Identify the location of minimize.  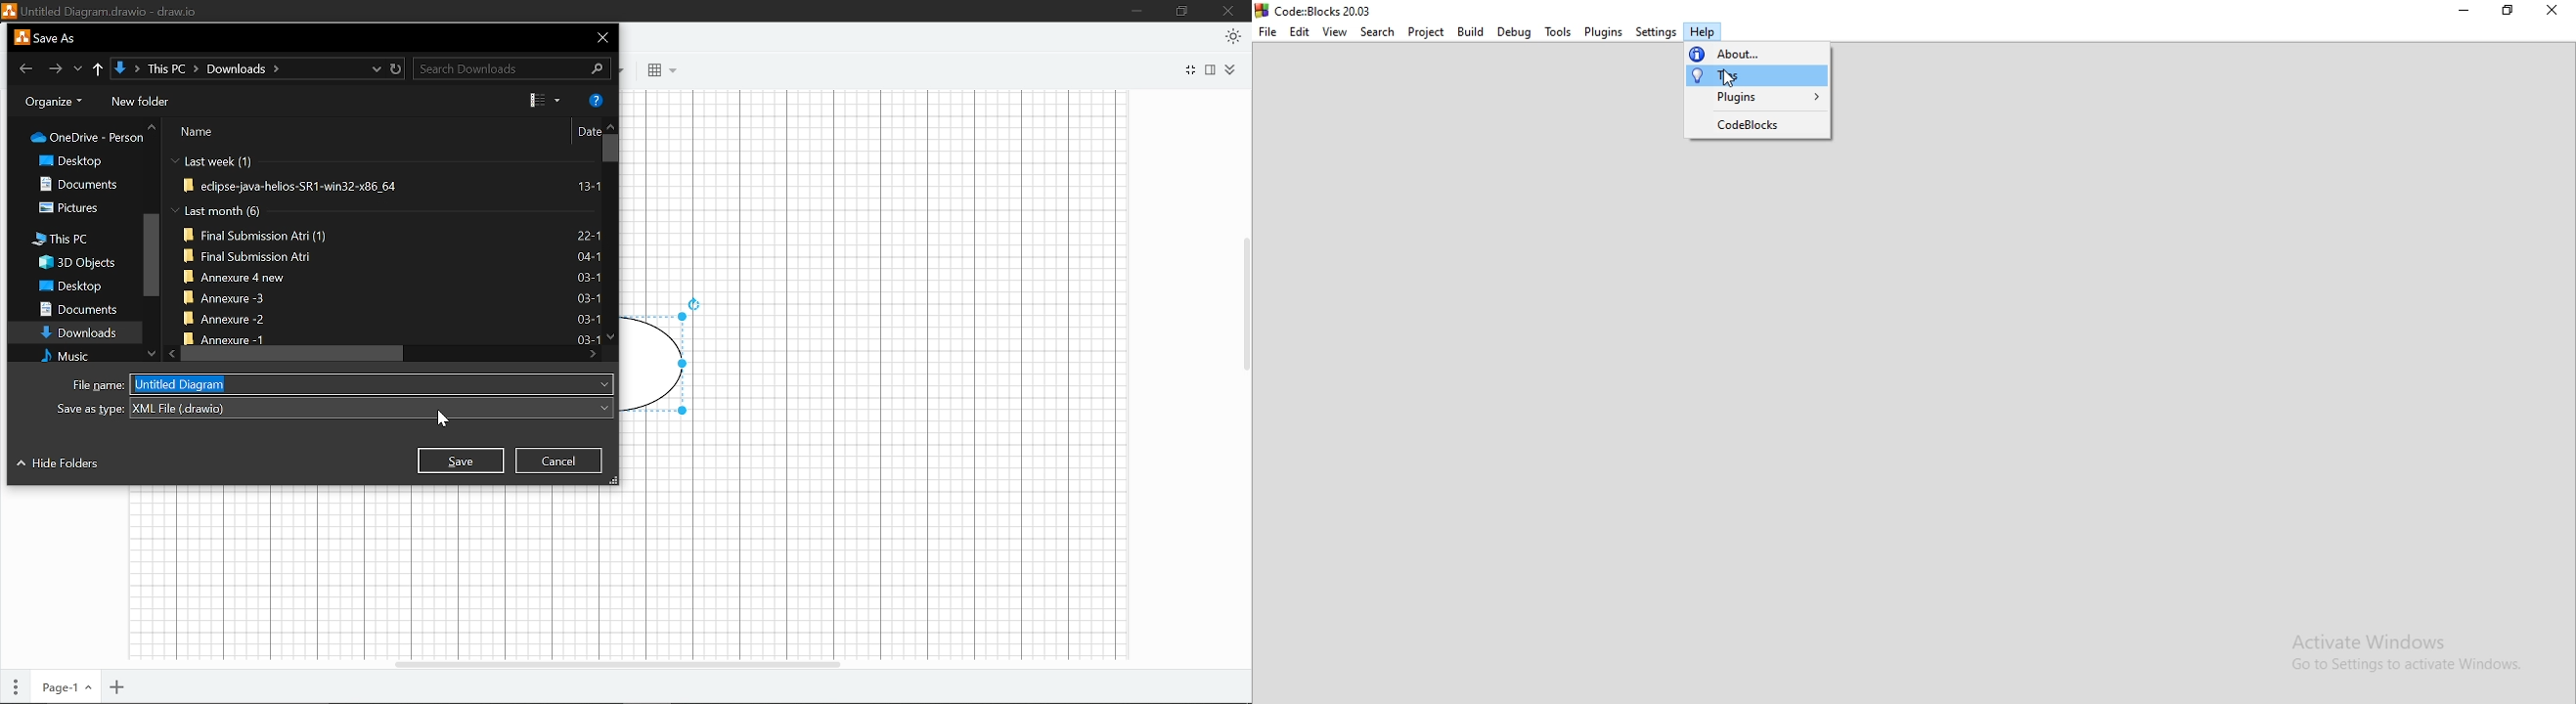
(1139, 11).